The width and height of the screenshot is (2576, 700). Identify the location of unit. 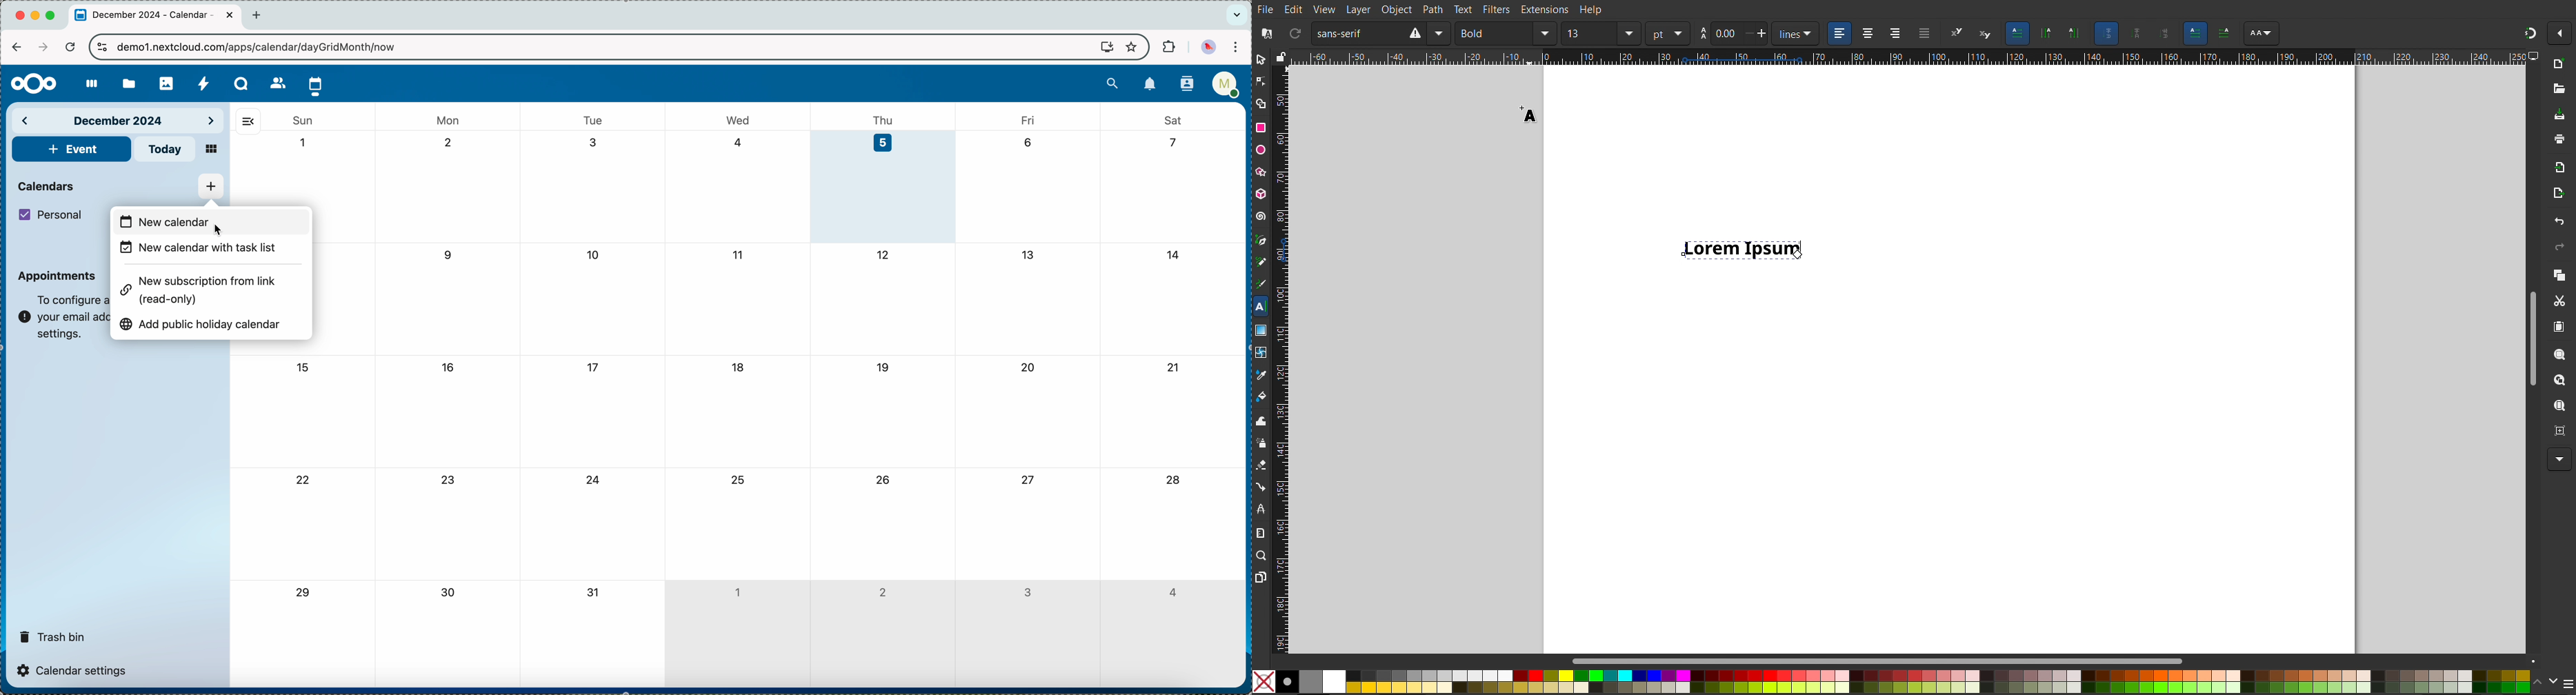
(1667, 34).